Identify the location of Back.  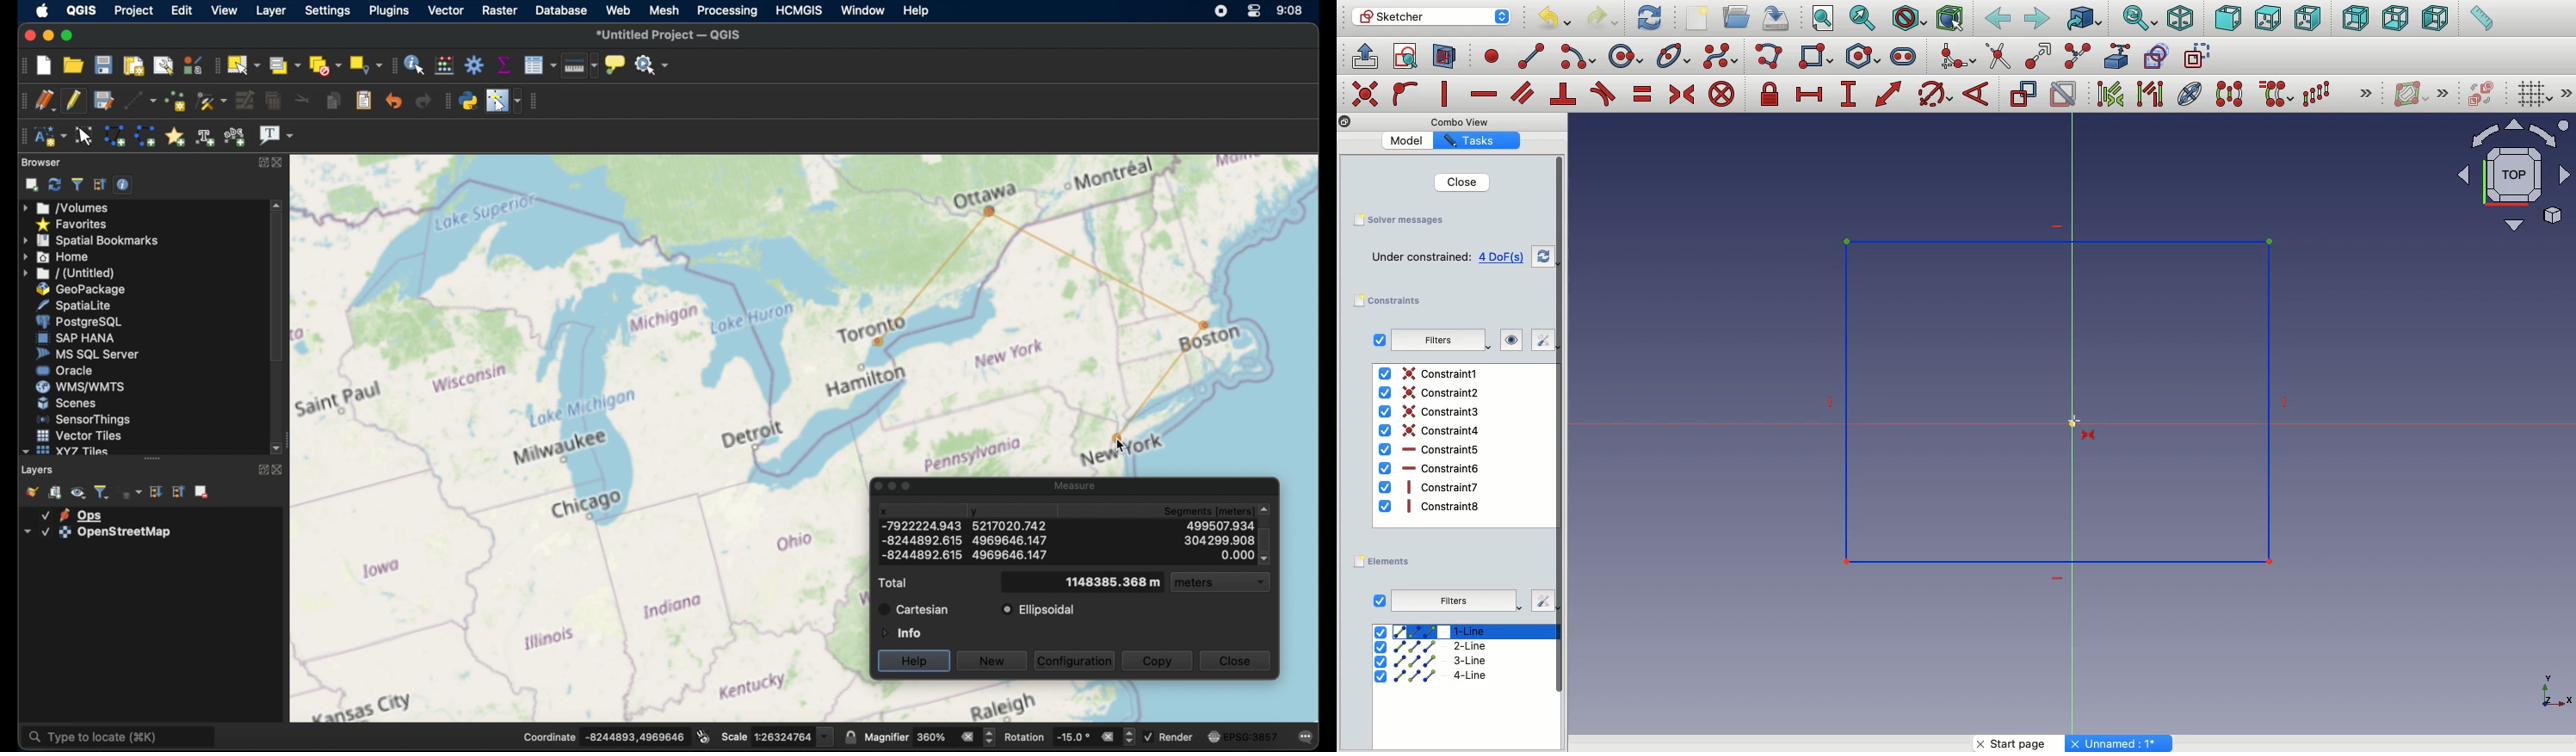
(1998, 19).